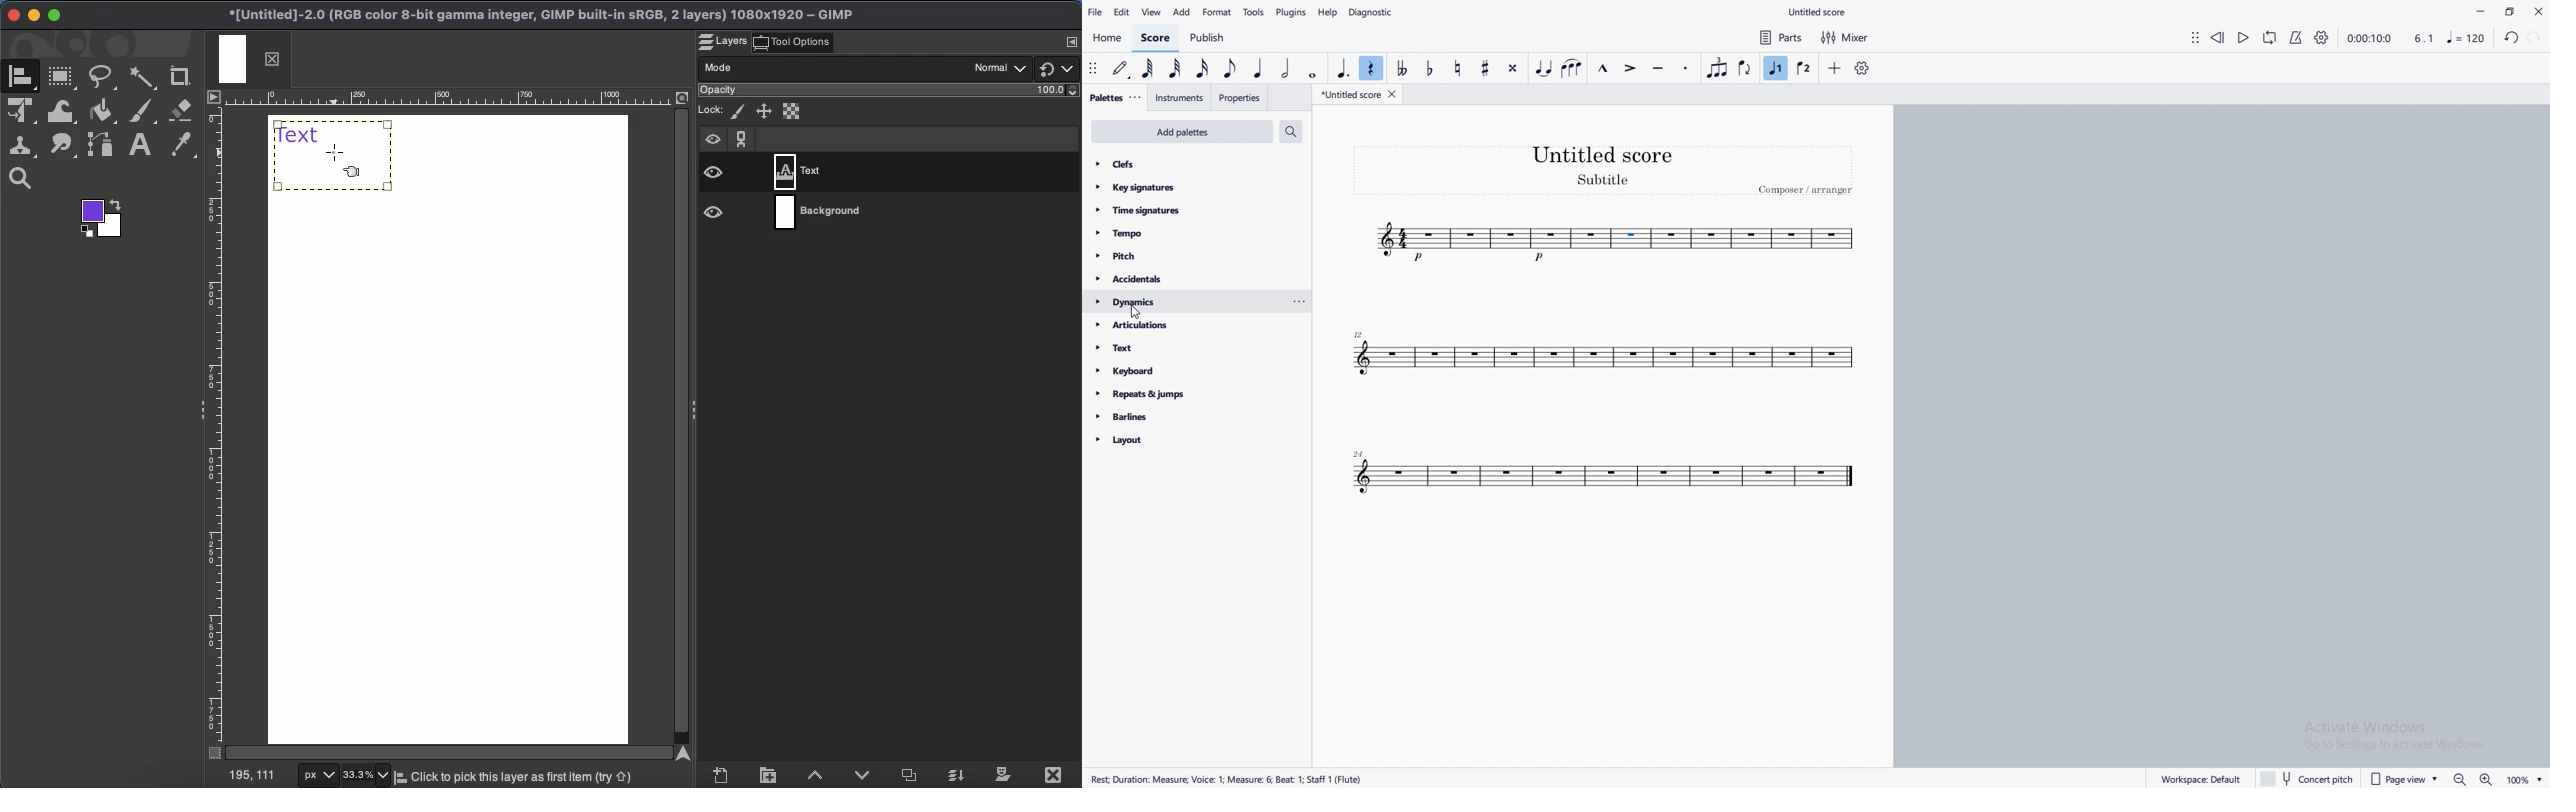 The image size is (2576, 812). I want to click on barlines, so click(1178, 417).